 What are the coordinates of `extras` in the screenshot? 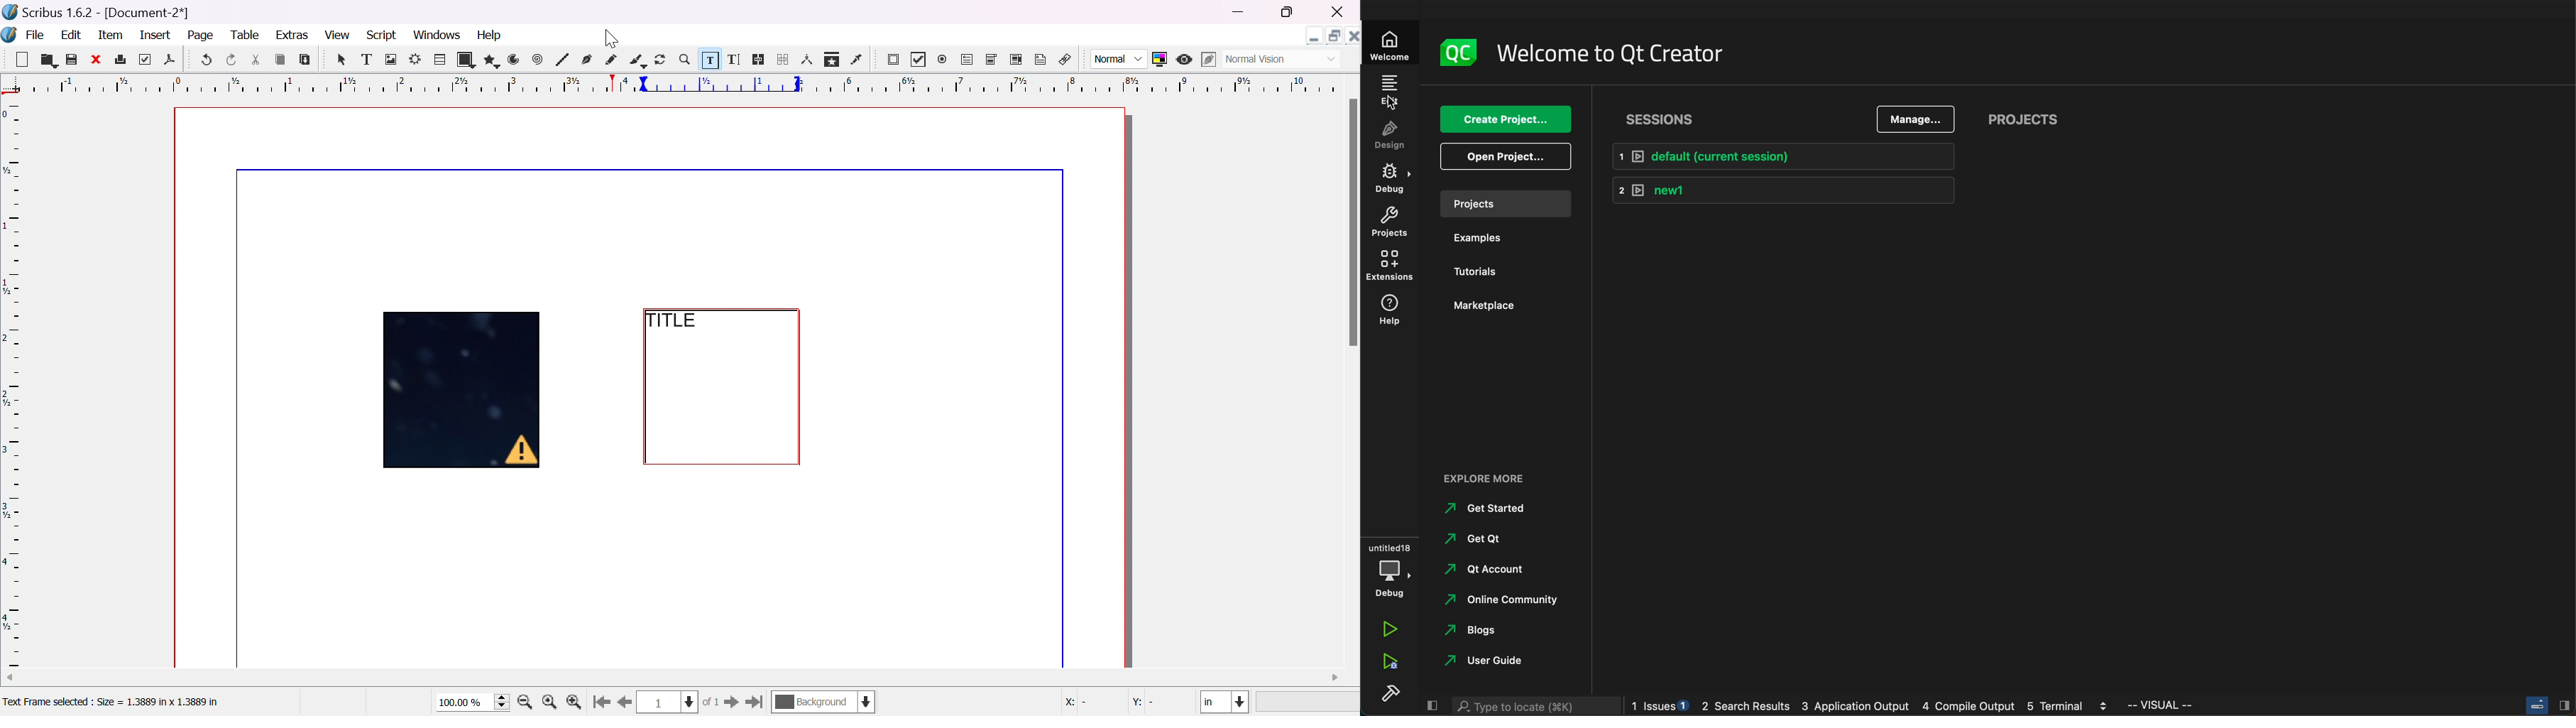 It's located at (292, 35).